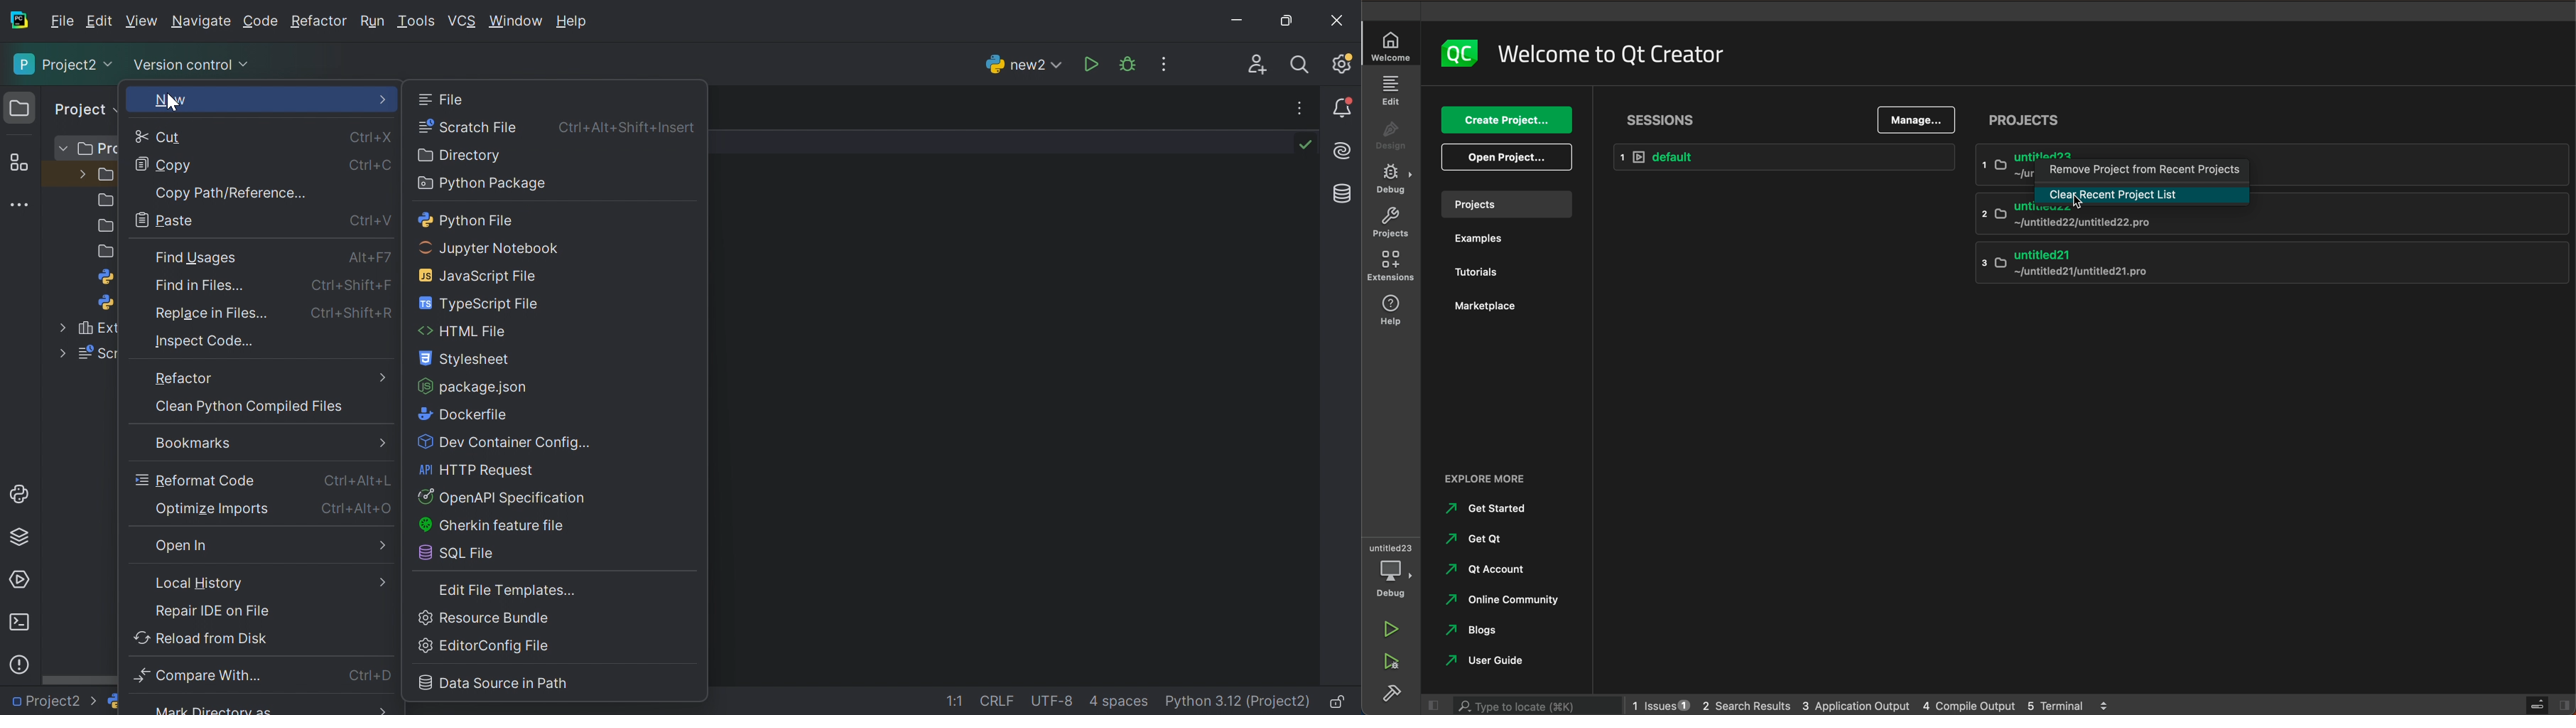 This screenshot has height=728, width=2576. I want to click on More, so click(384, 100).